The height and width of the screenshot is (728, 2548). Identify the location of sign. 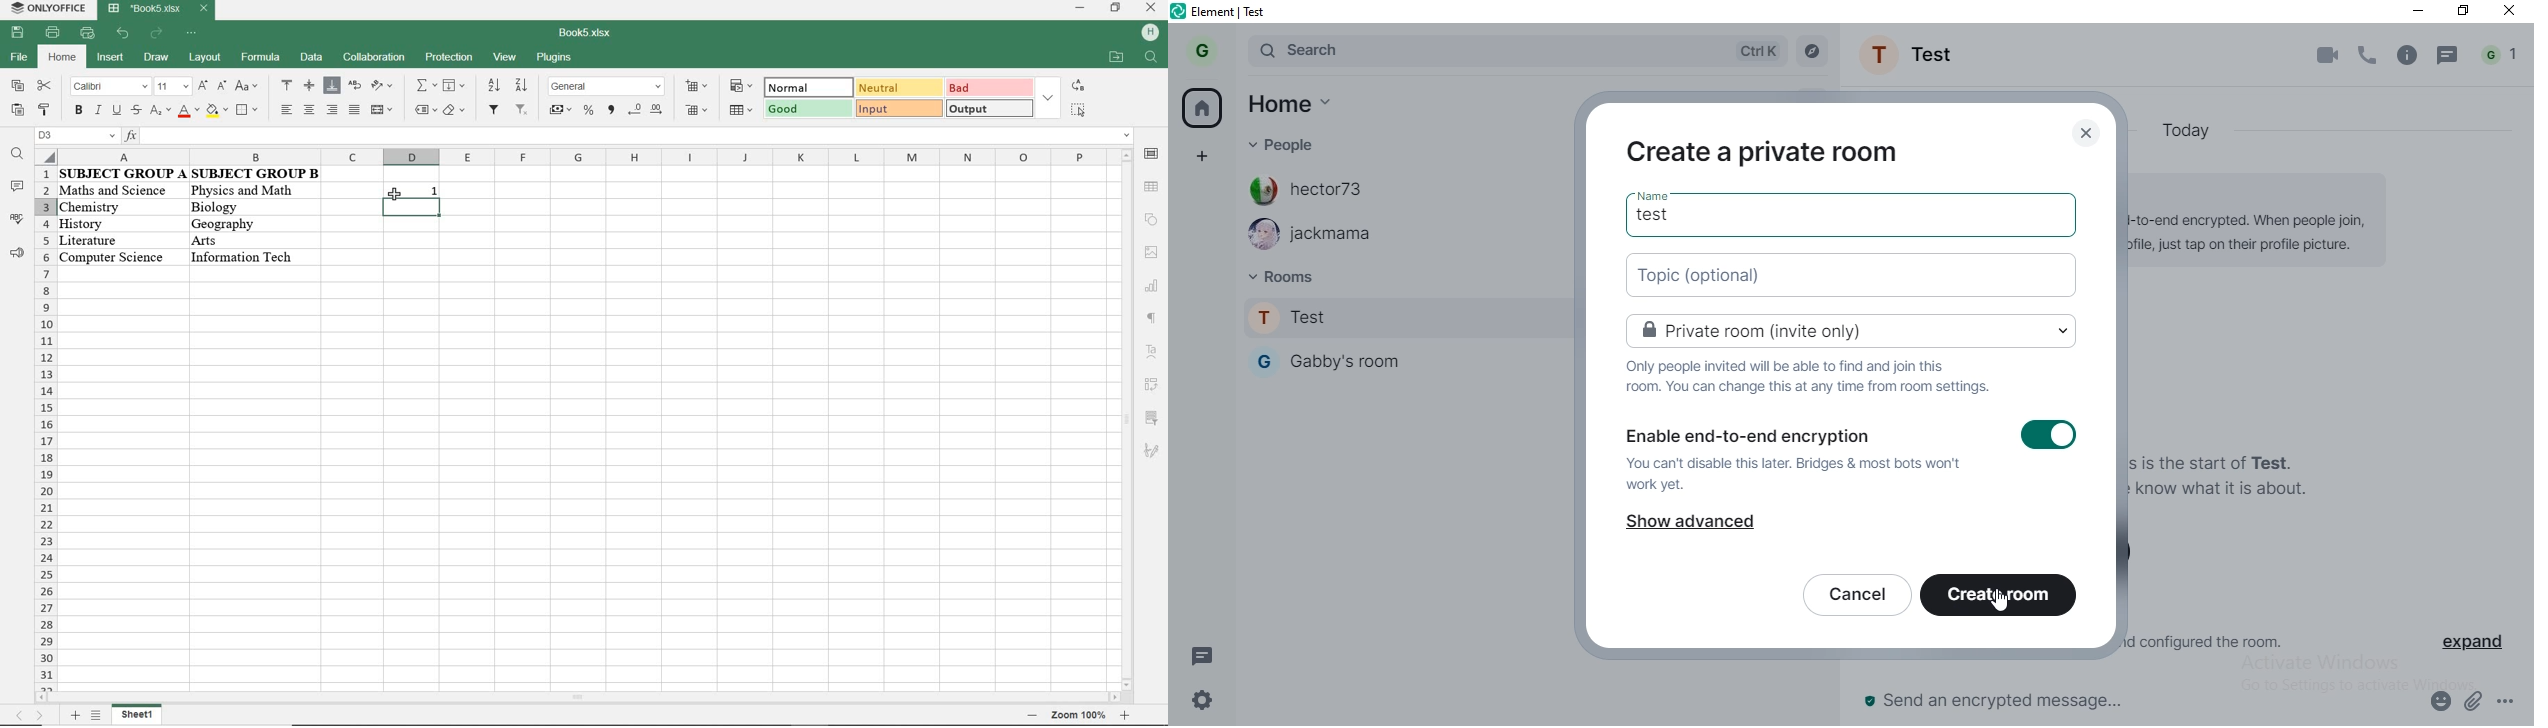
(1151, 255).